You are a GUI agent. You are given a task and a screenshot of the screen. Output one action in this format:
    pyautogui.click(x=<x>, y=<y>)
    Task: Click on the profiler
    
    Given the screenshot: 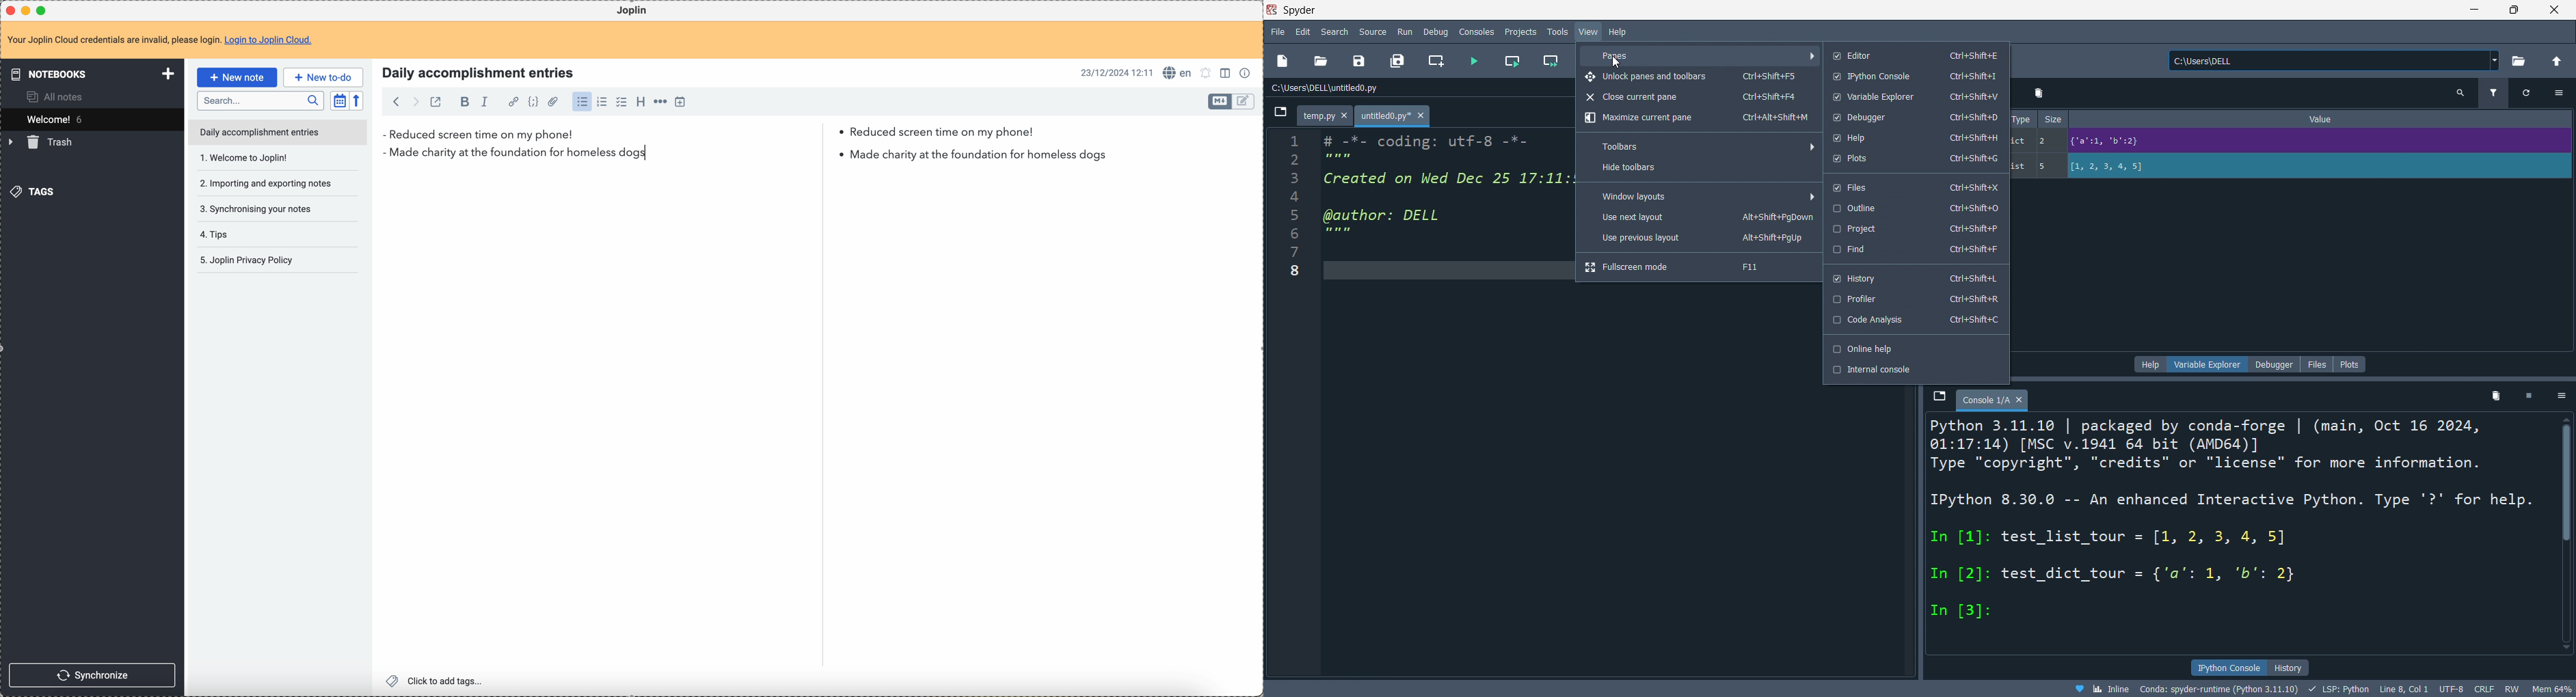 What is the action you would take?
    pyautogui.click(x=1916, y=299)
    